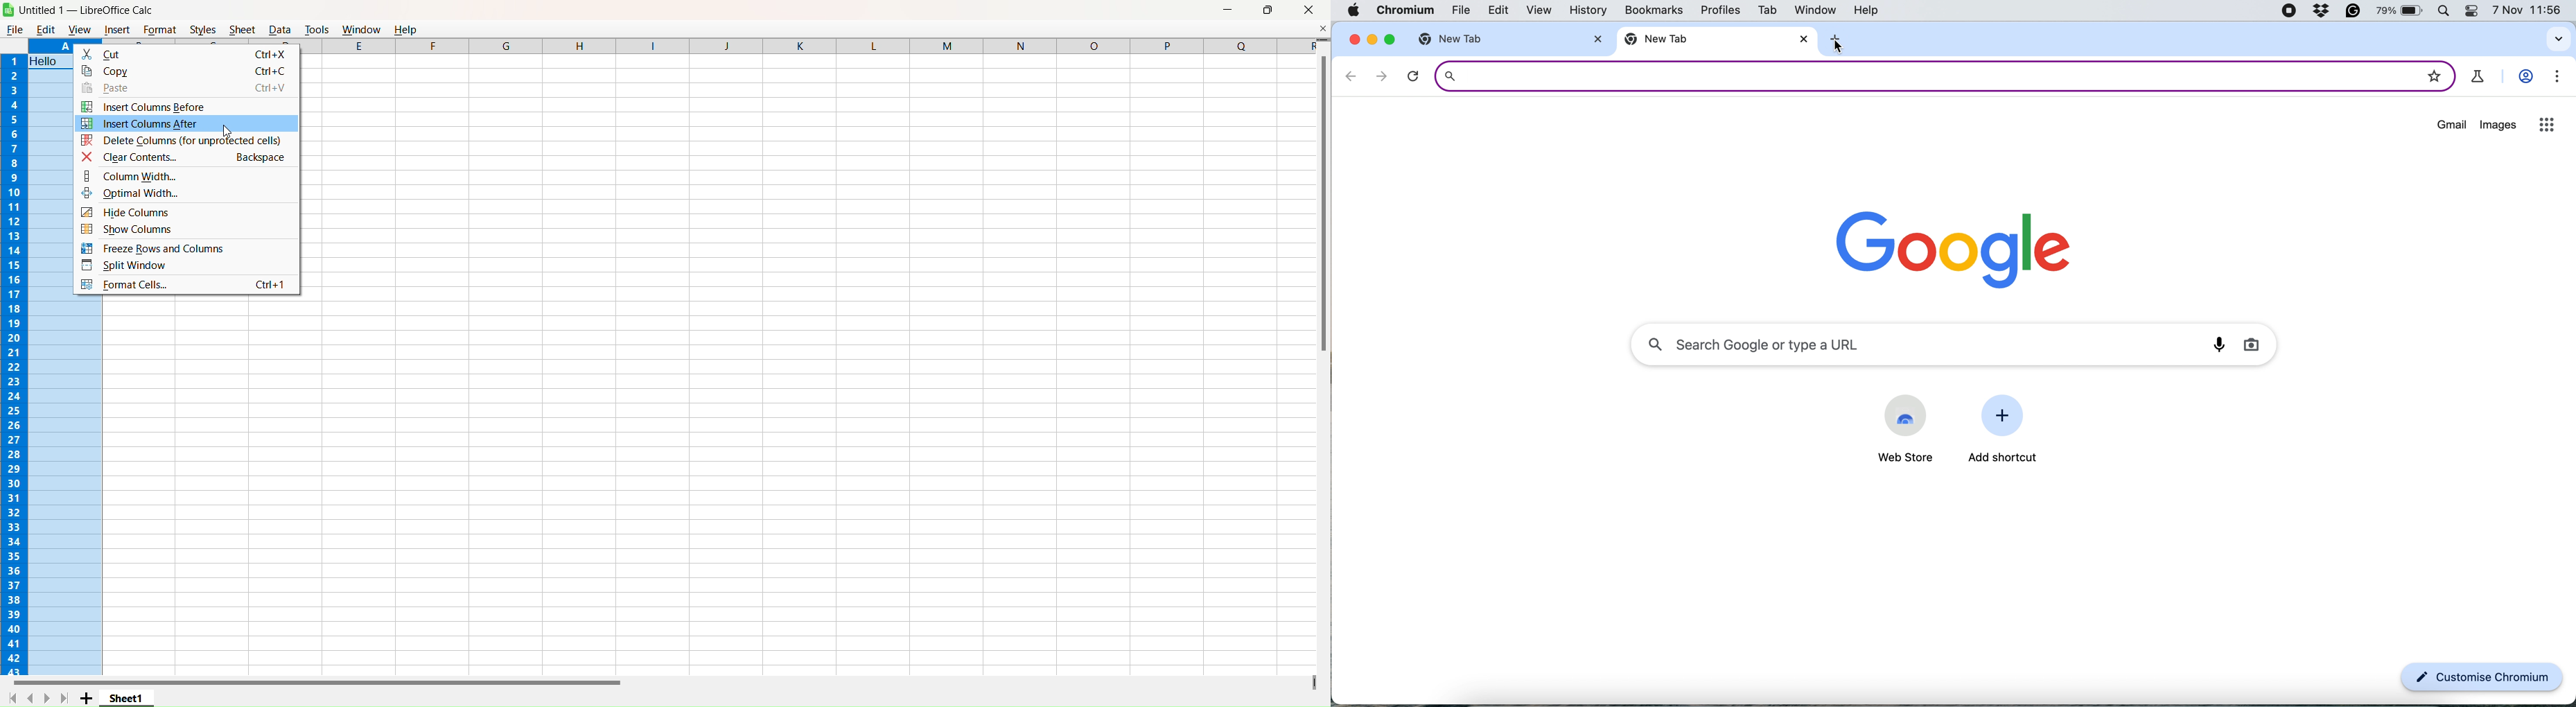 Image resolution: width=2576 pixels, height=728 pixels. What do you see at coordinates (2483, 678) in the screenshot?
I see `customise chromium` at bounding box center [2483, 678].